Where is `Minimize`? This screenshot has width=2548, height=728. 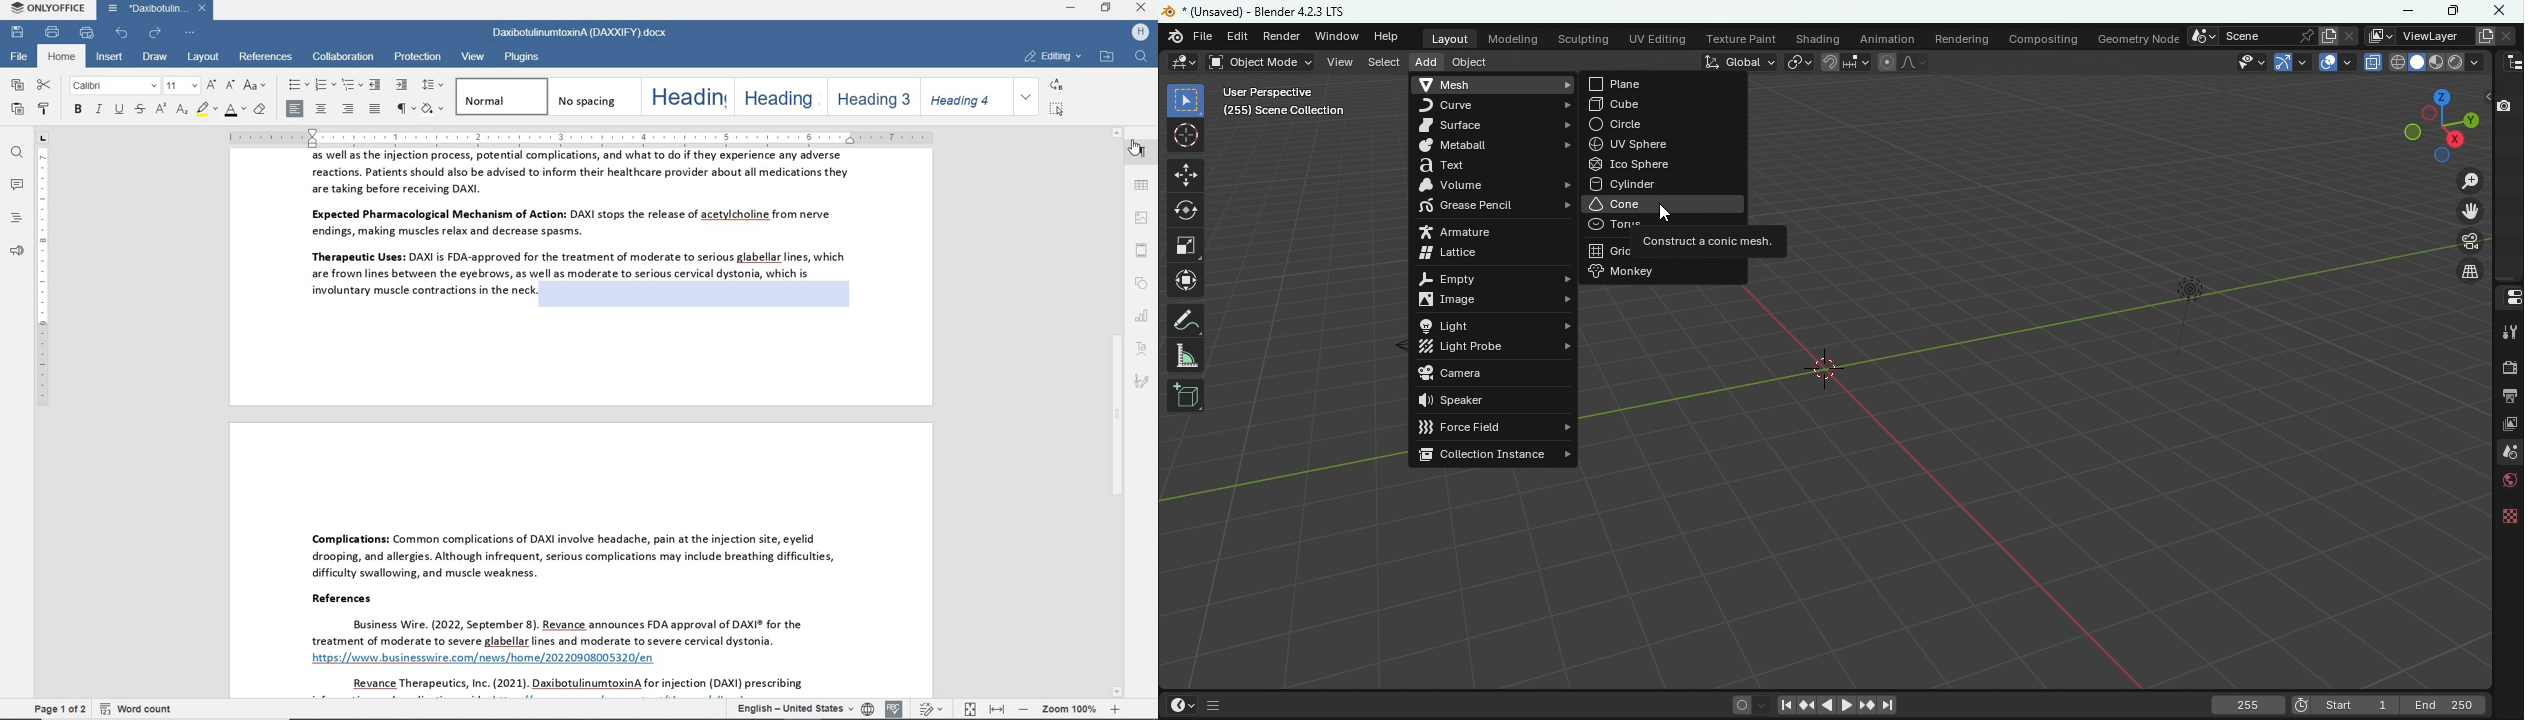 Minimize is located at coordinates (2405, 11).